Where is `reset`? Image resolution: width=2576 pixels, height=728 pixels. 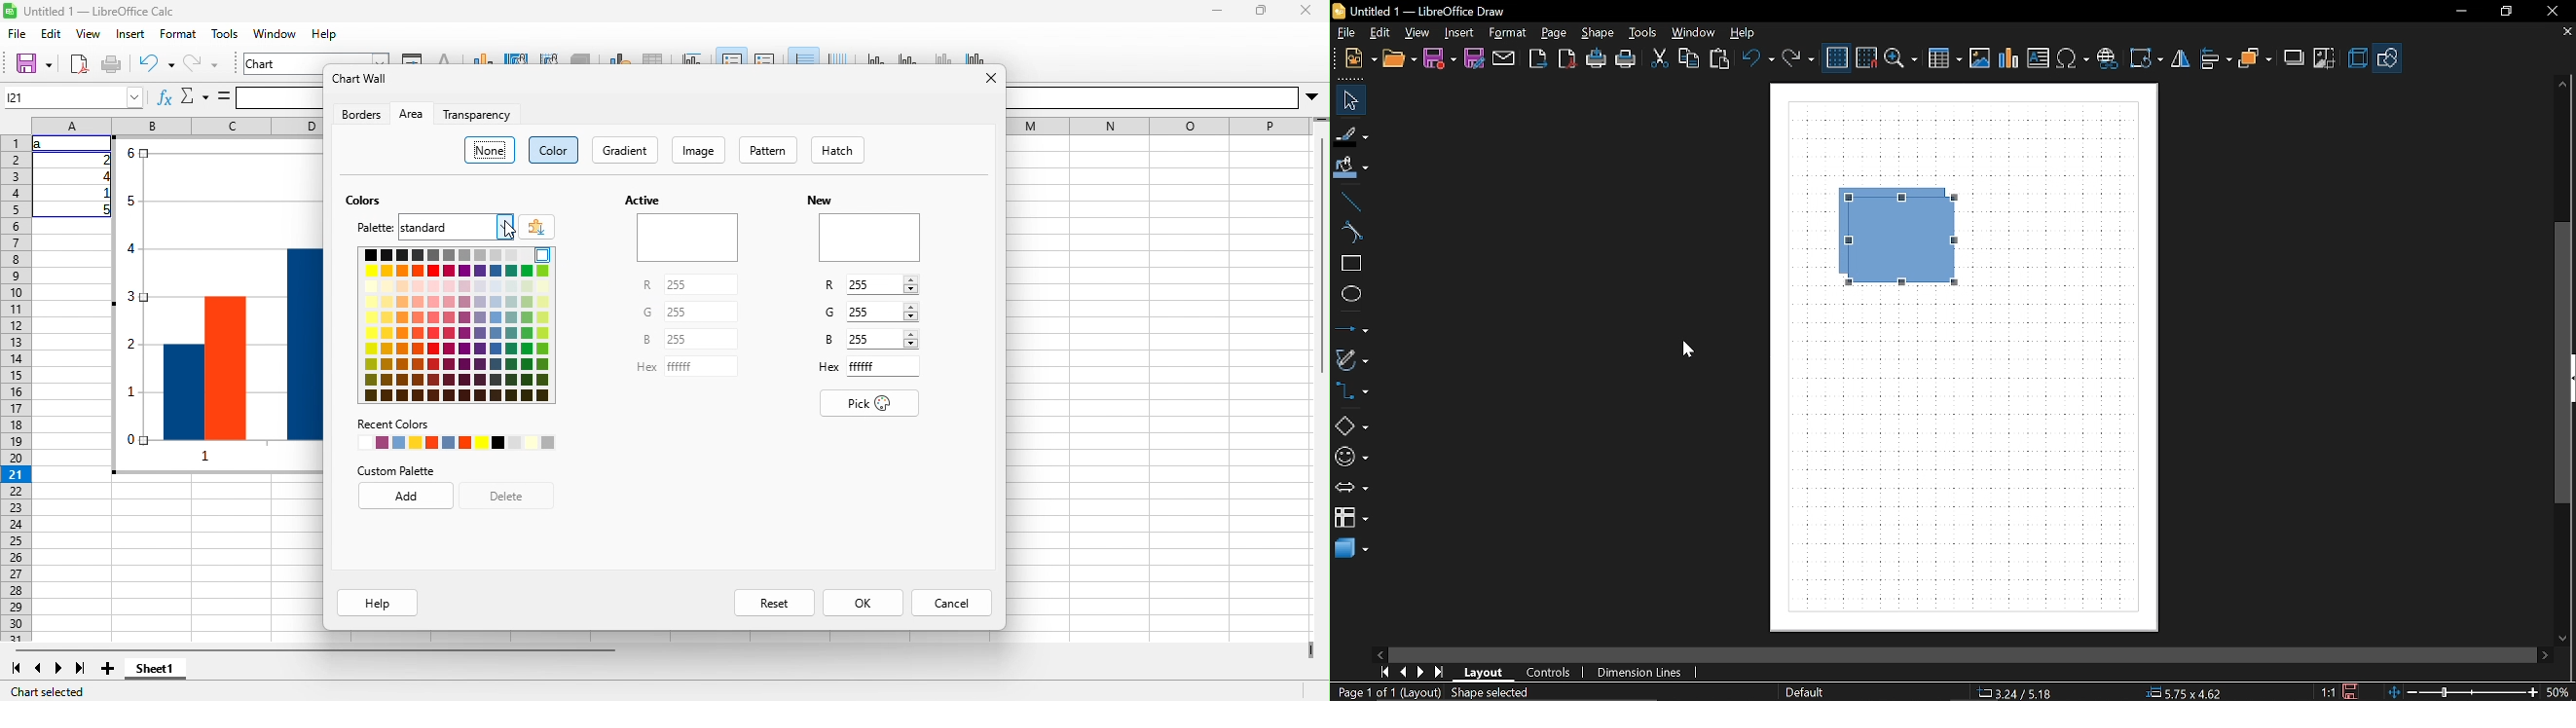
reset is located at coordinates (774, 603).